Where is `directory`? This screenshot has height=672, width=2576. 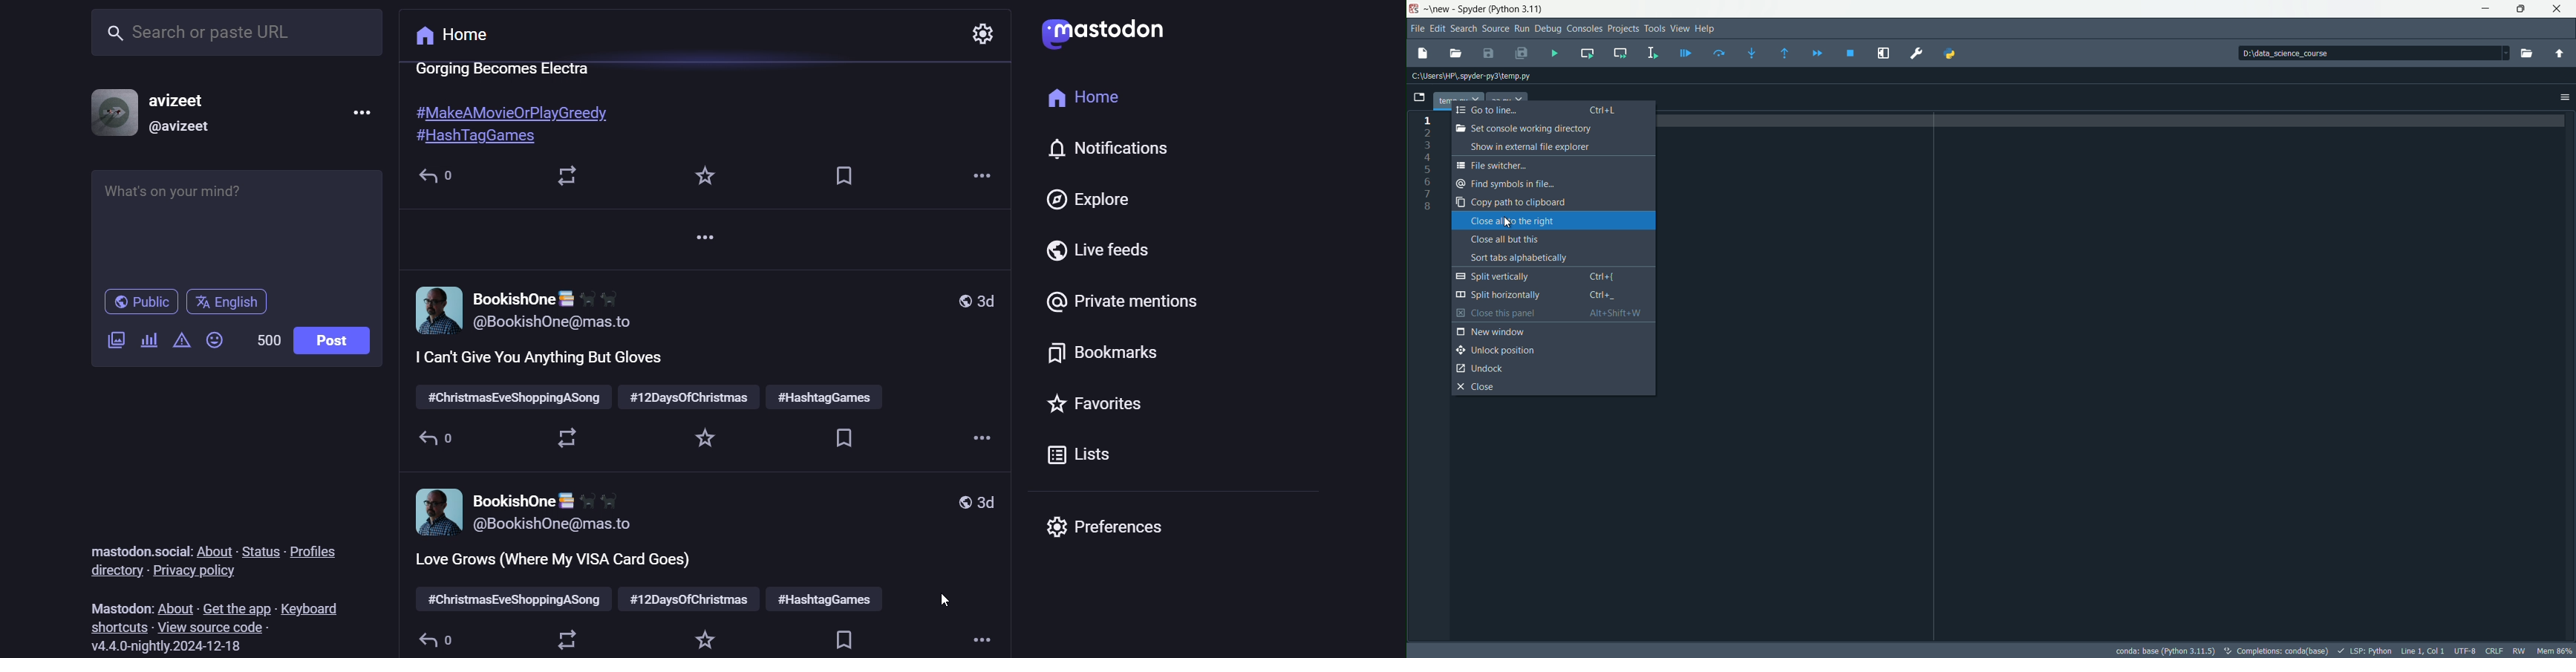 directory is located at coordinates (2327, 54).